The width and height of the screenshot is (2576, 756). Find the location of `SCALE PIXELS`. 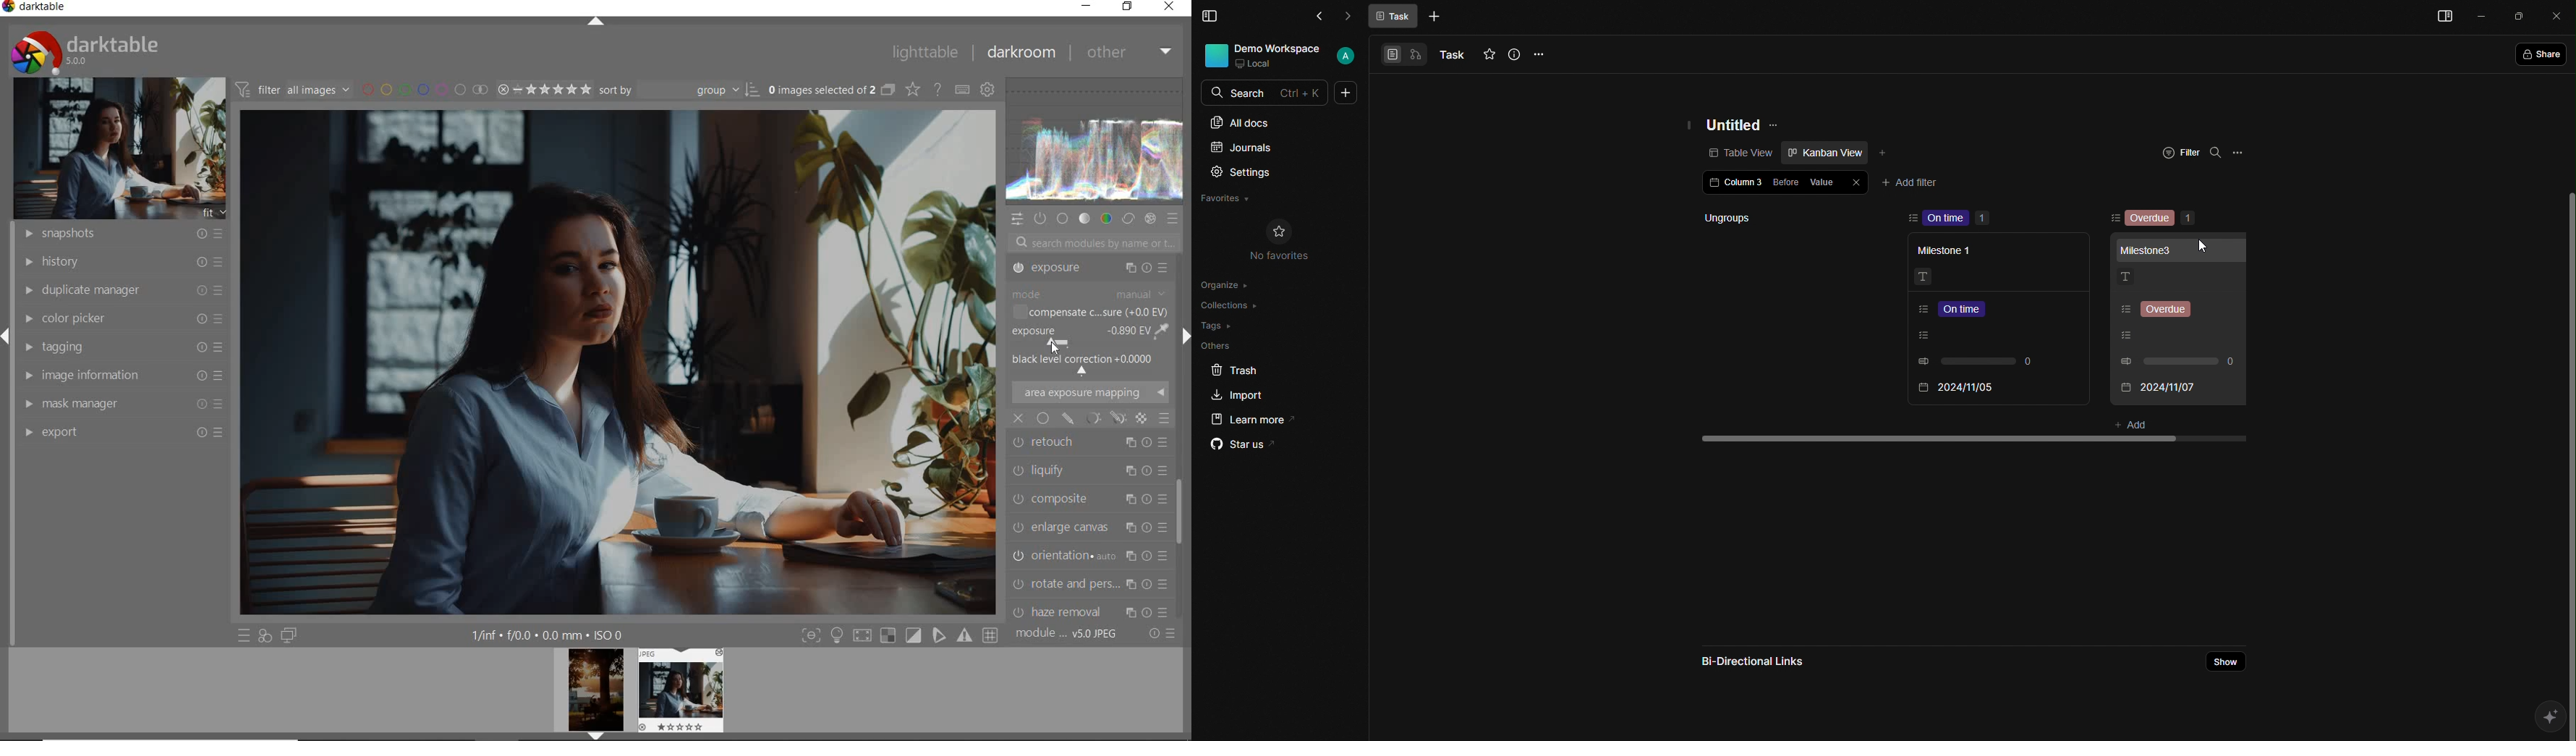

SCALE PIXELS is located at coordinates (1097, 608).